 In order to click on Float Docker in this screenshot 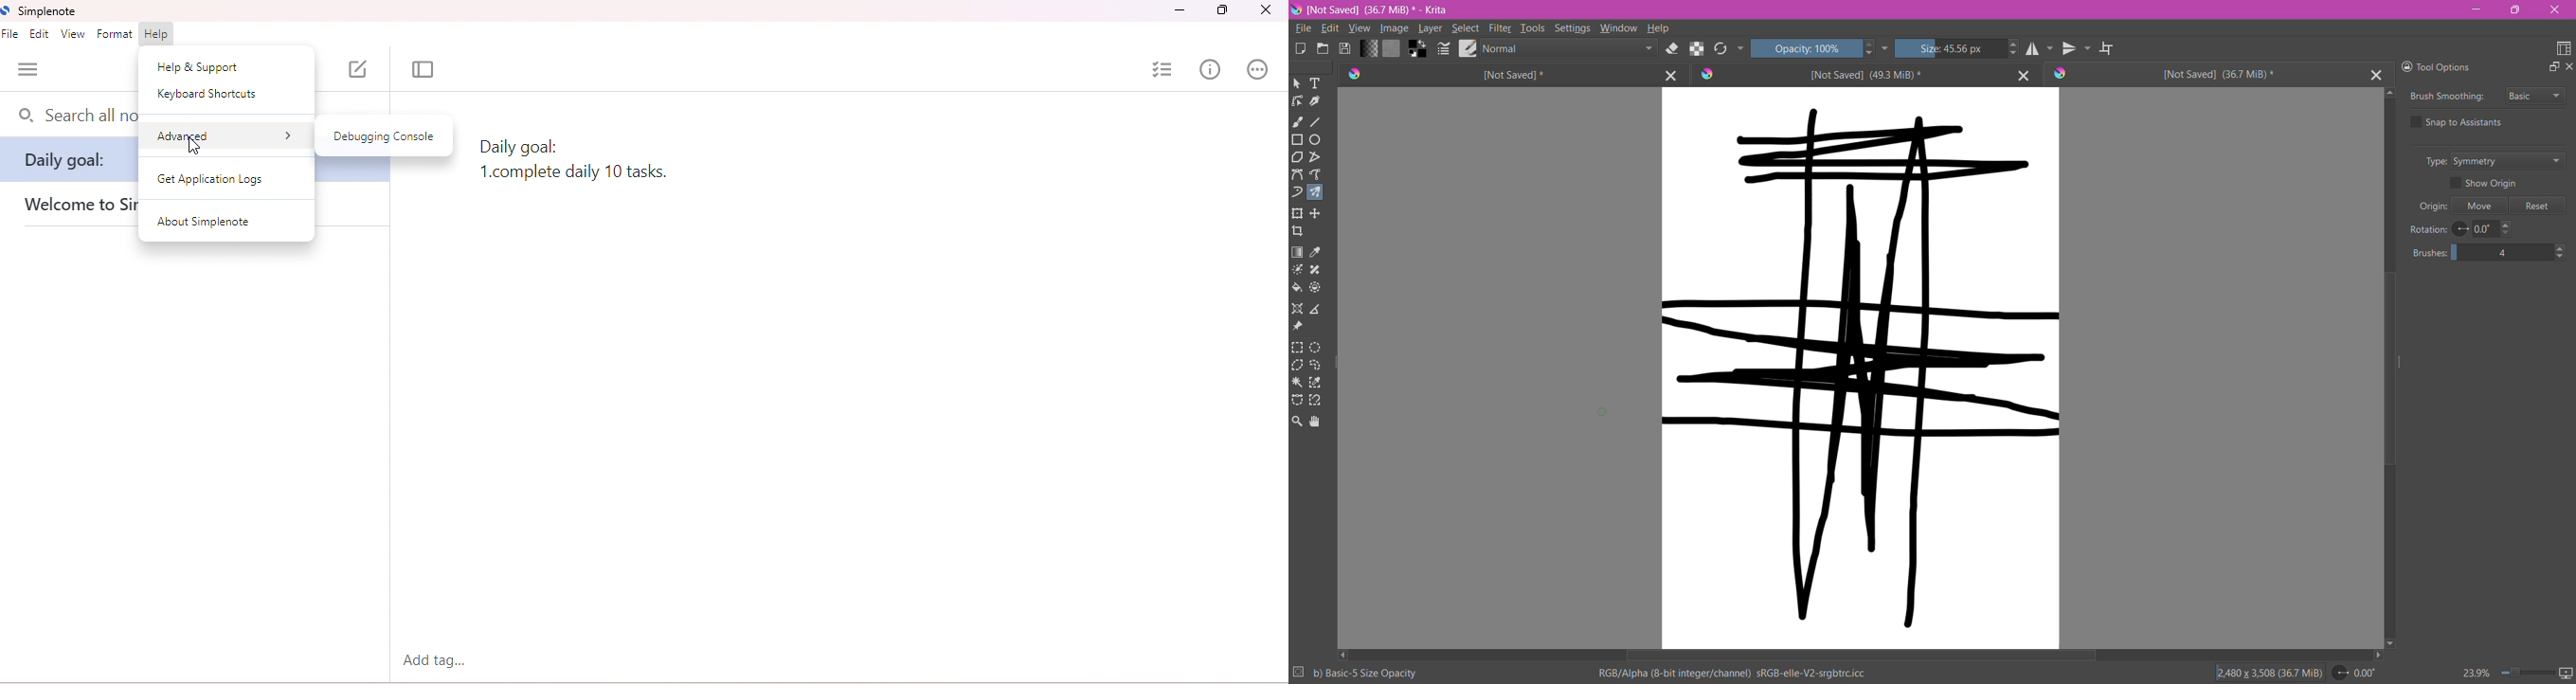, I will do `click(2553, 67)`.